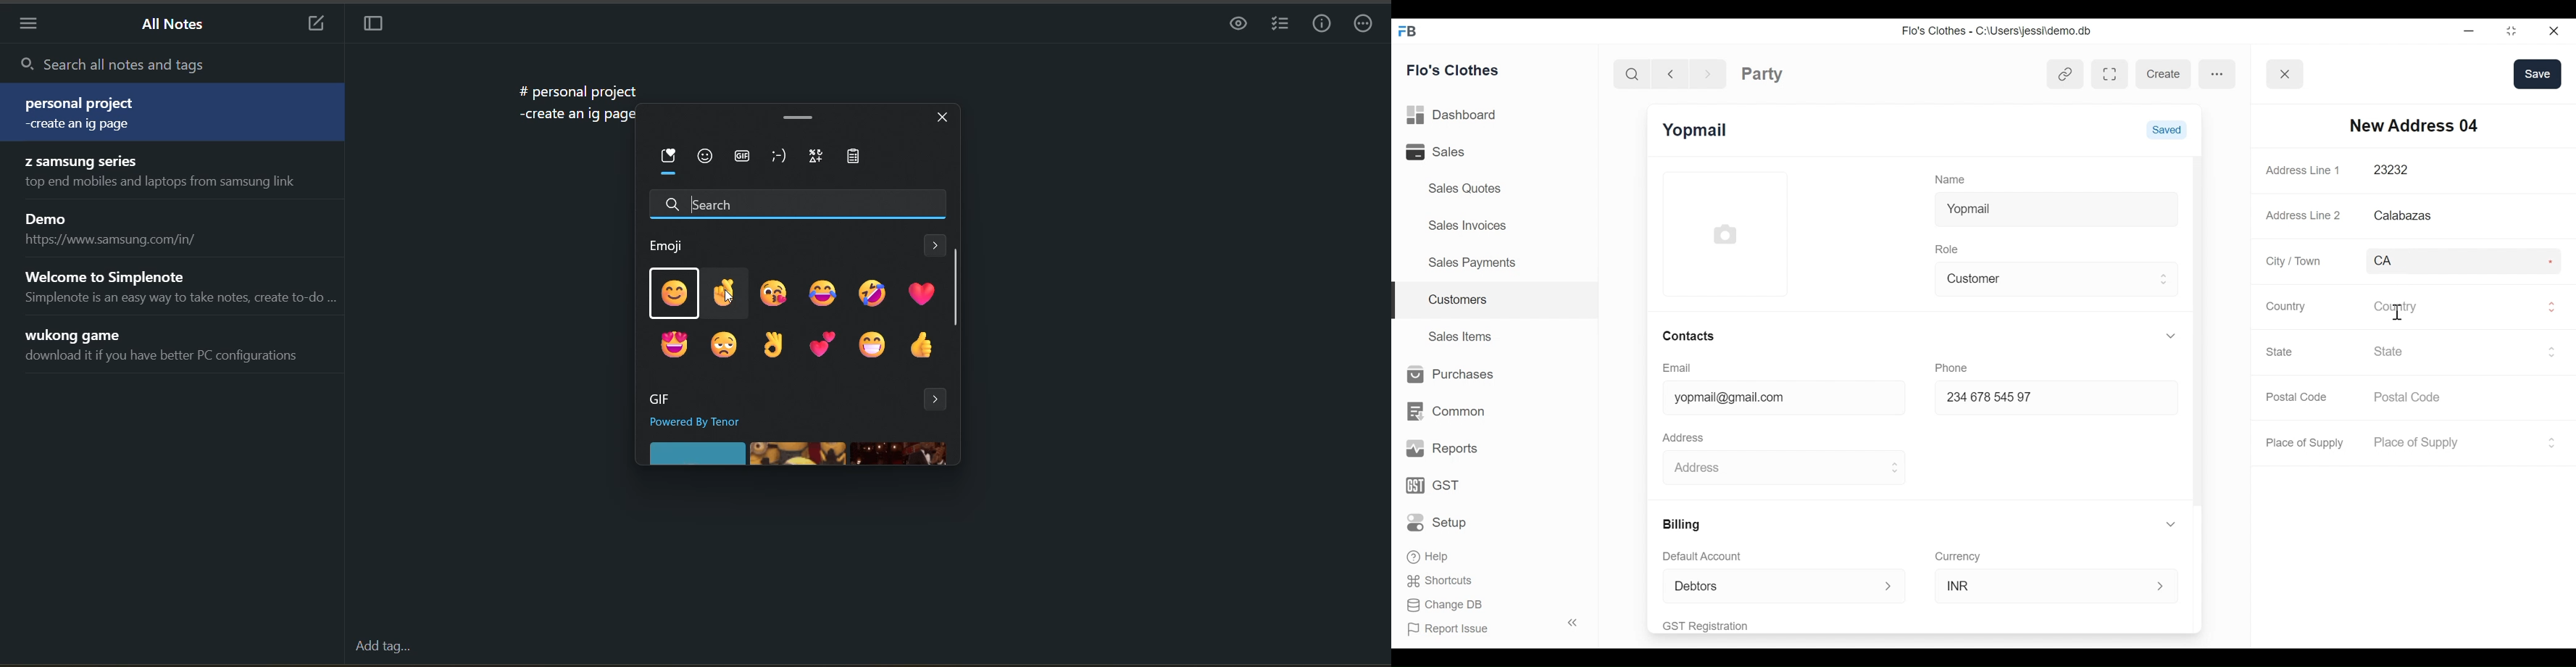 Image resolution: width=2576 pixels, height=672 pixels. Describe the element at coordinates (168, 344) in the screenshot. I see `note title and preview` at that location.